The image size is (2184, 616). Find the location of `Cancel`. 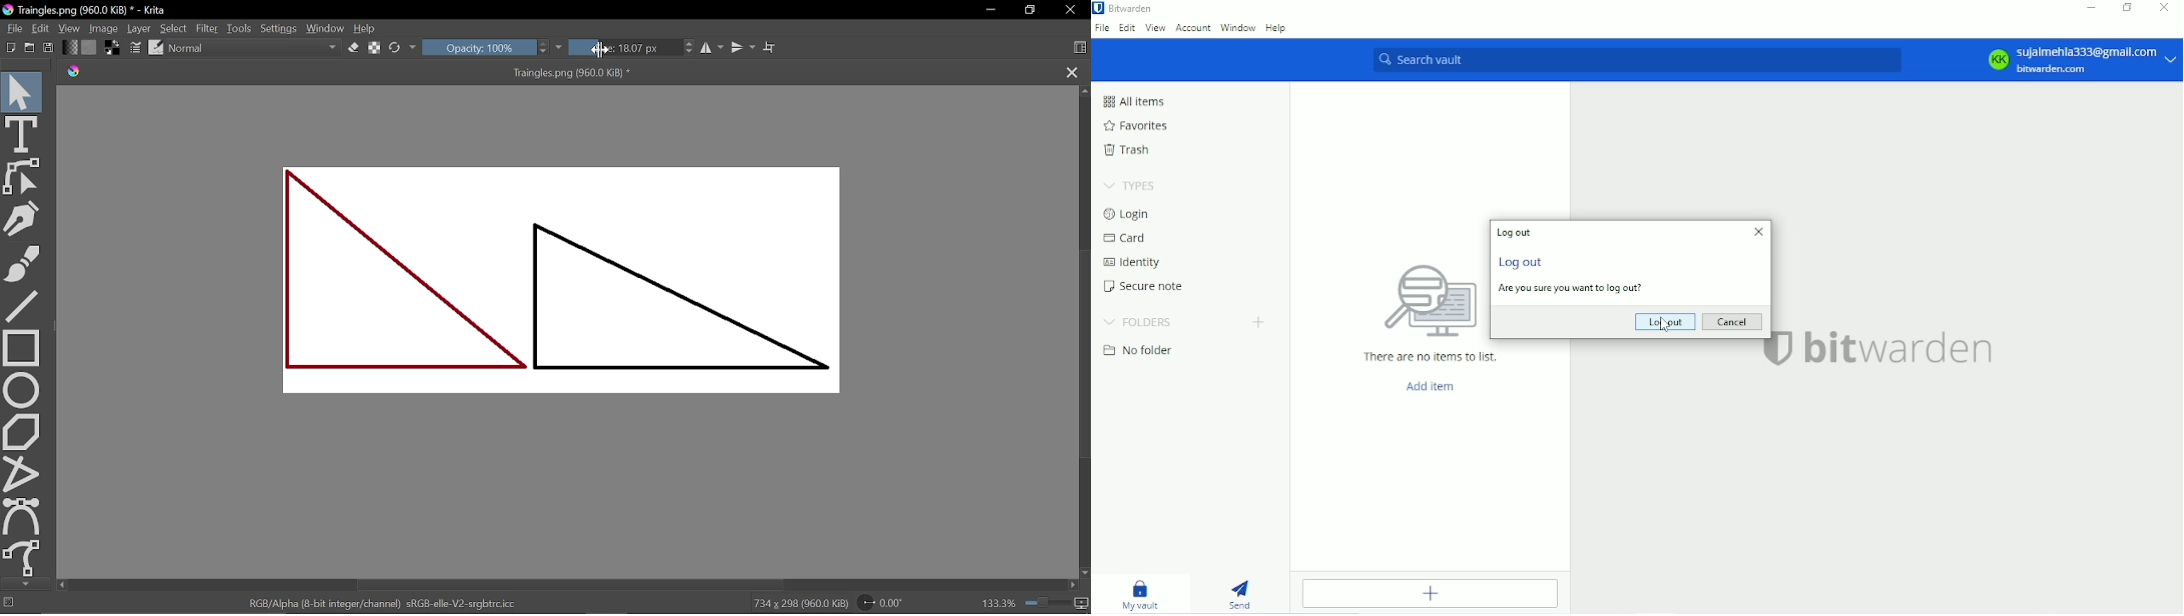

Cancel is located at coordinates (1734, 321).